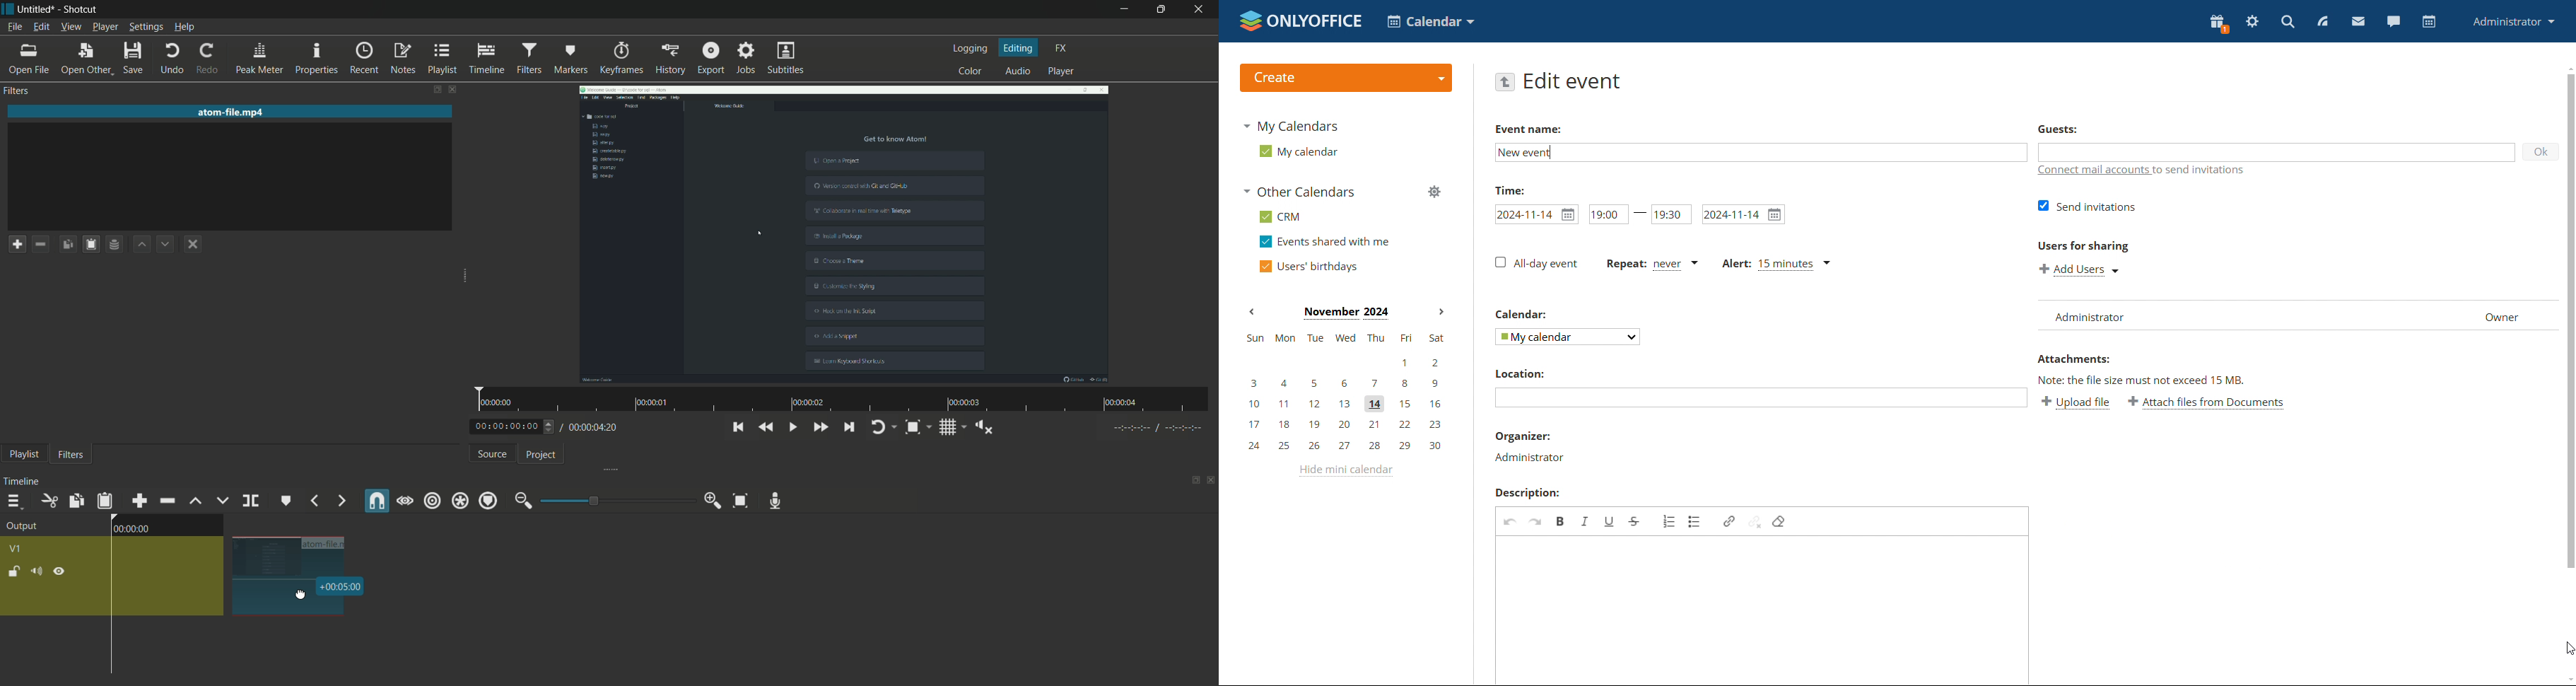  I want to click on properties, so click(317, 57).